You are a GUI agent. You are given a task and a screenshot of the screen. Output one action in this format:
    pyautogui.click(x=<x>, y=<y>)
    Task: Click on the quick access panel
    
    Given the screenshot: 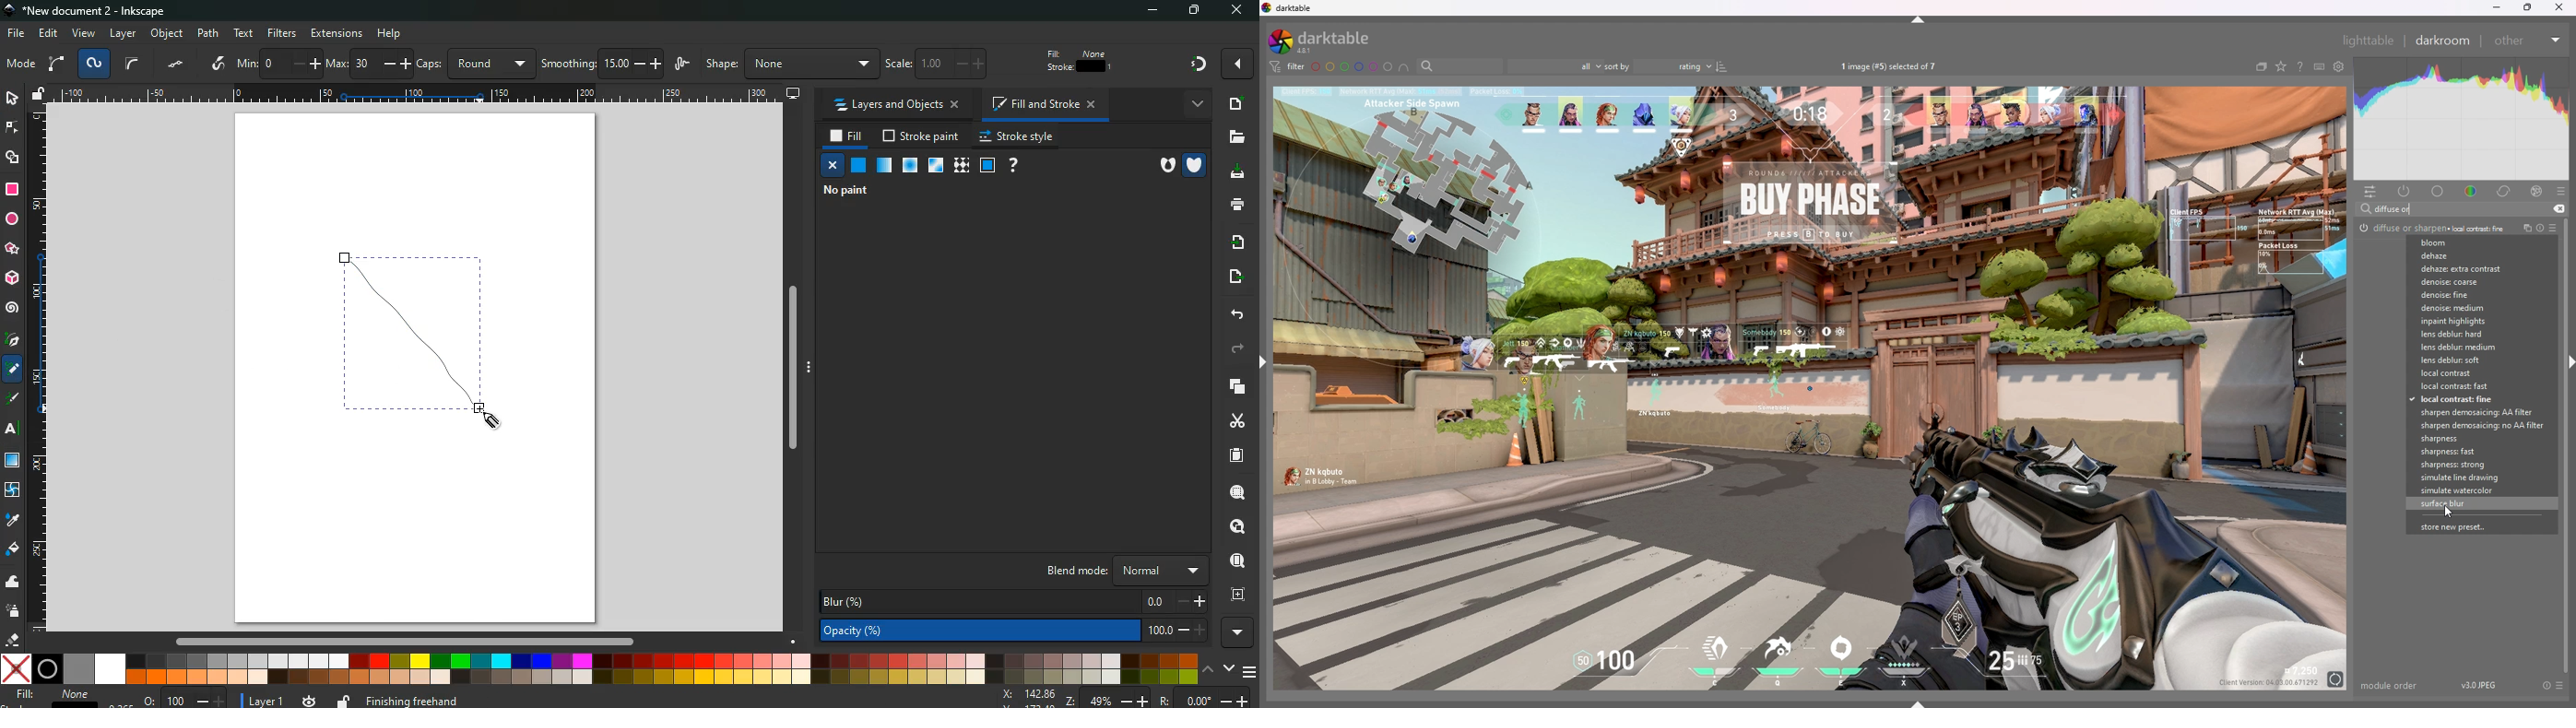 What is the action you would take?
    pyautogui.click(x=2372, y=191)
    